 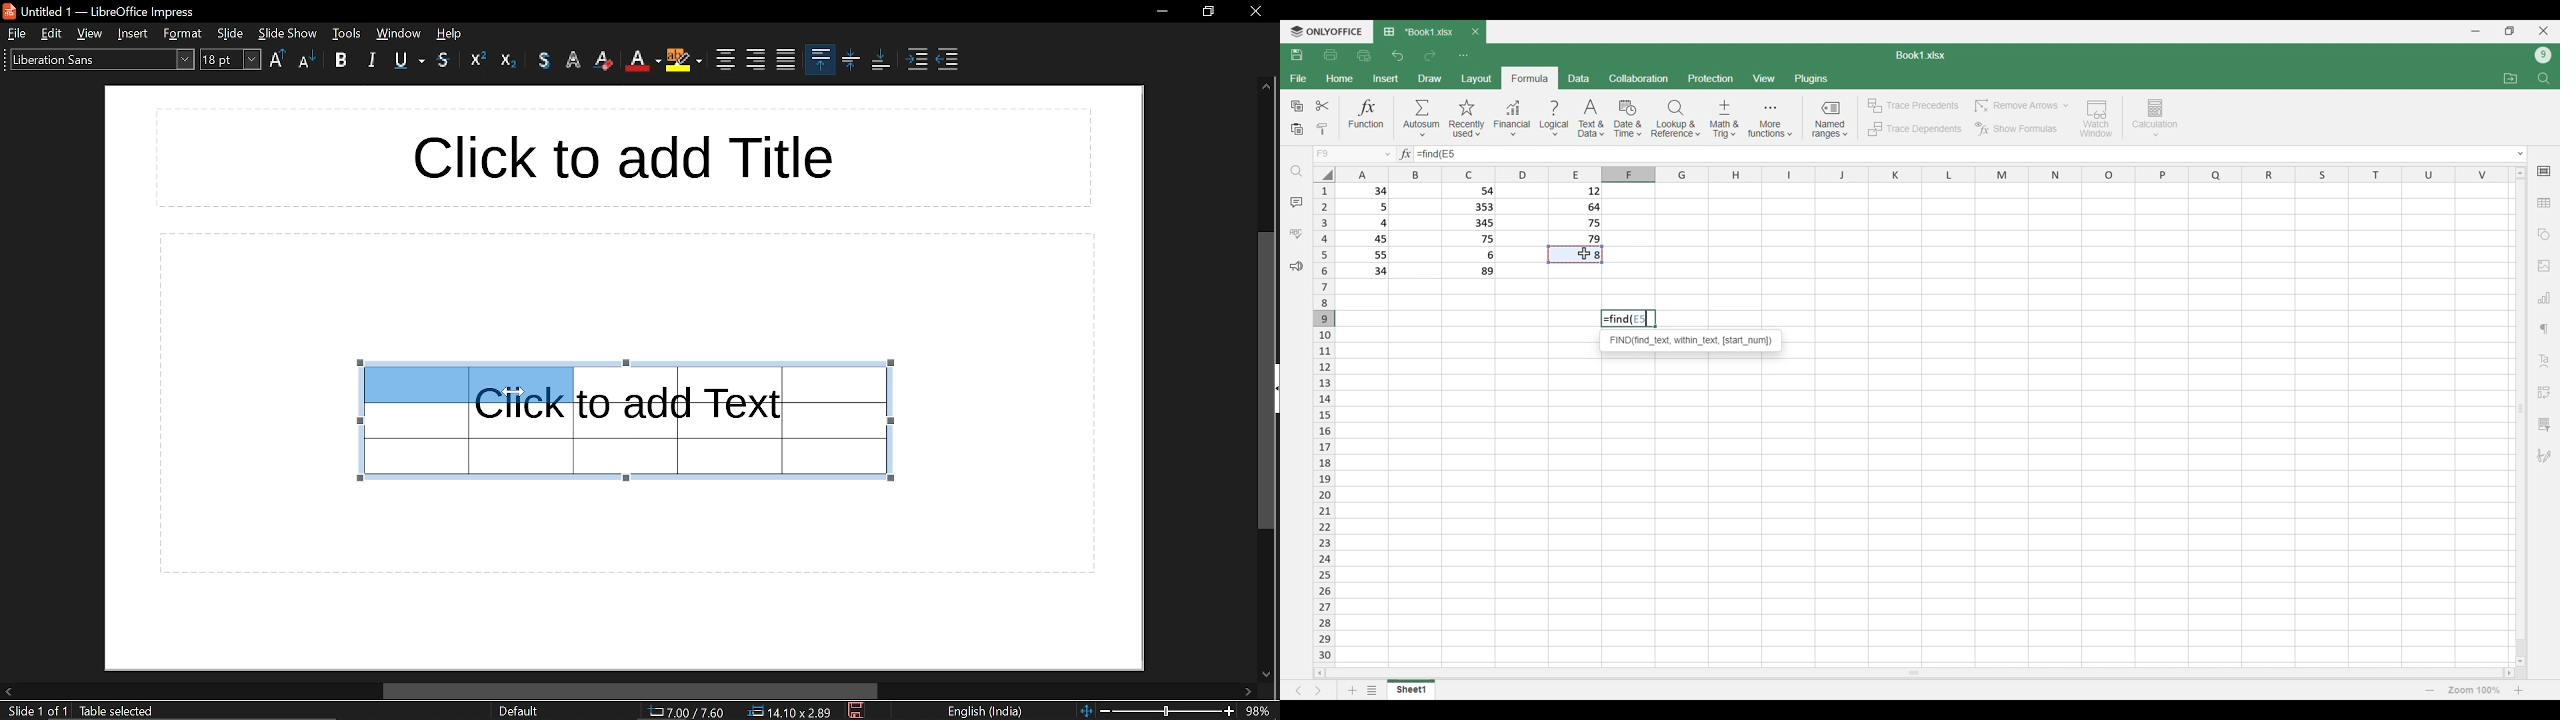 I want to click on Filled cells, so click(x=1471, y=231).